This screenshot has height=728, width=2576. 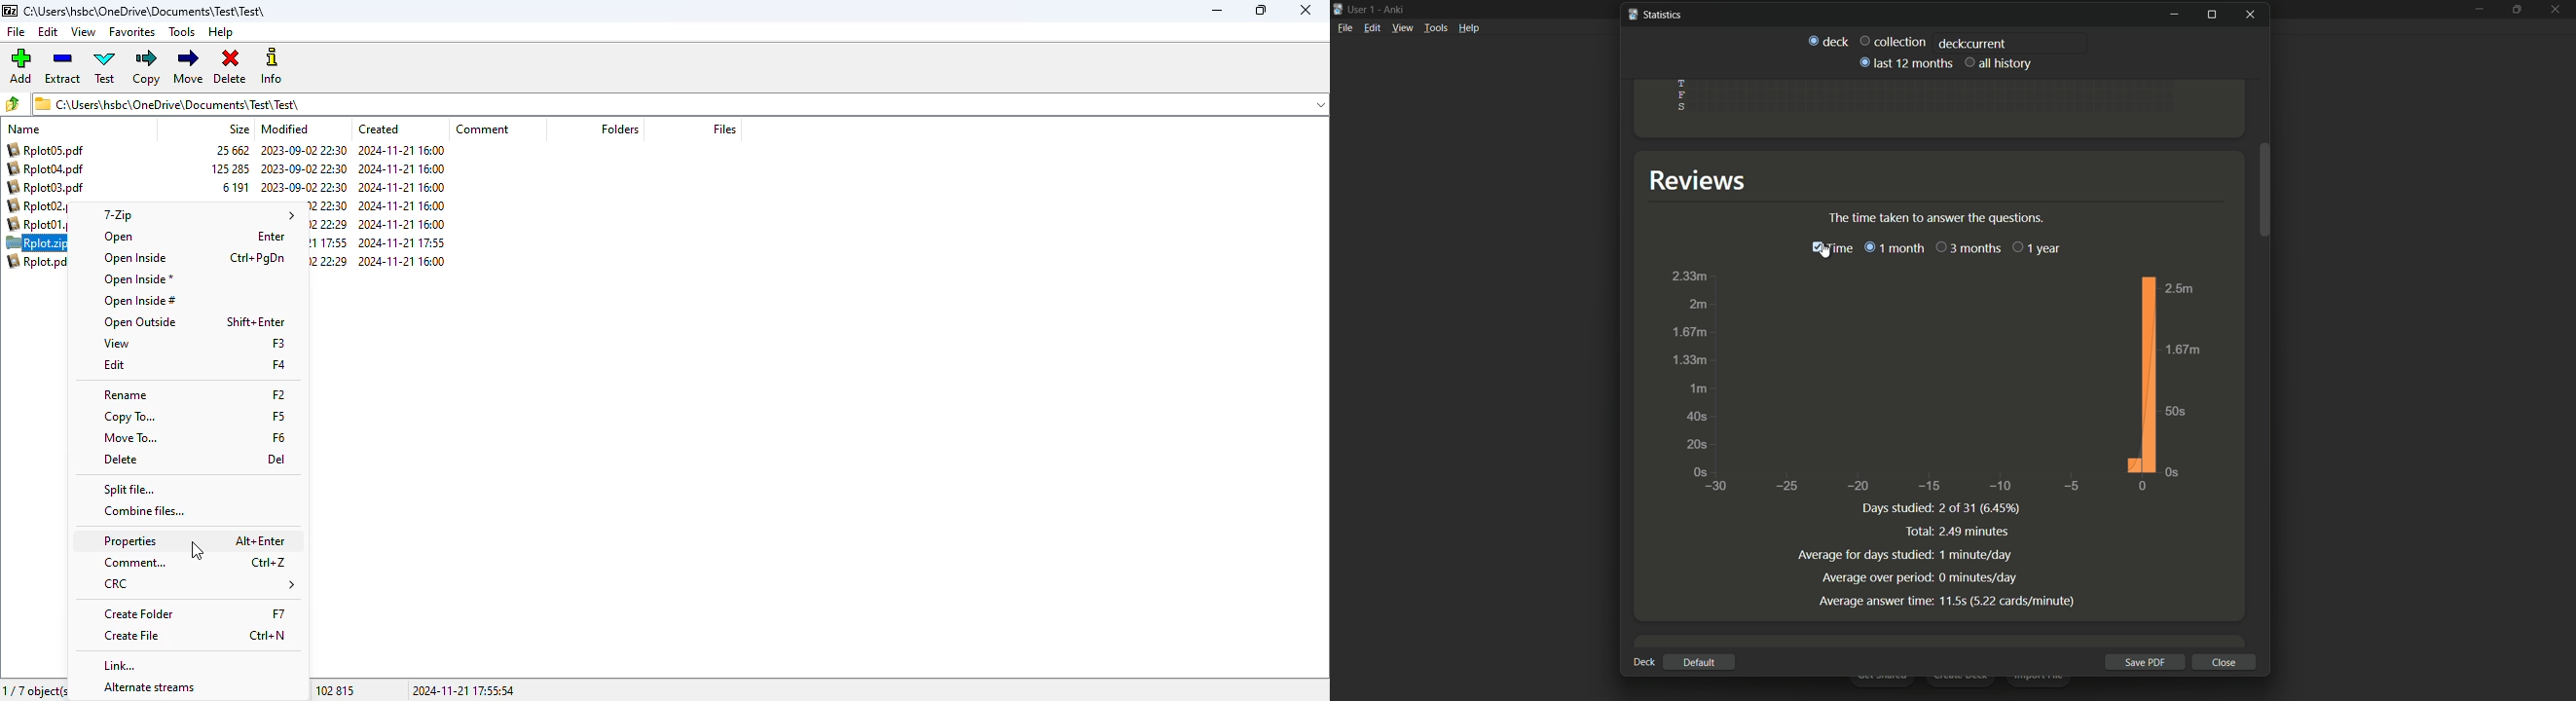 I want to click on statistics, so click(x=1654, y=14).